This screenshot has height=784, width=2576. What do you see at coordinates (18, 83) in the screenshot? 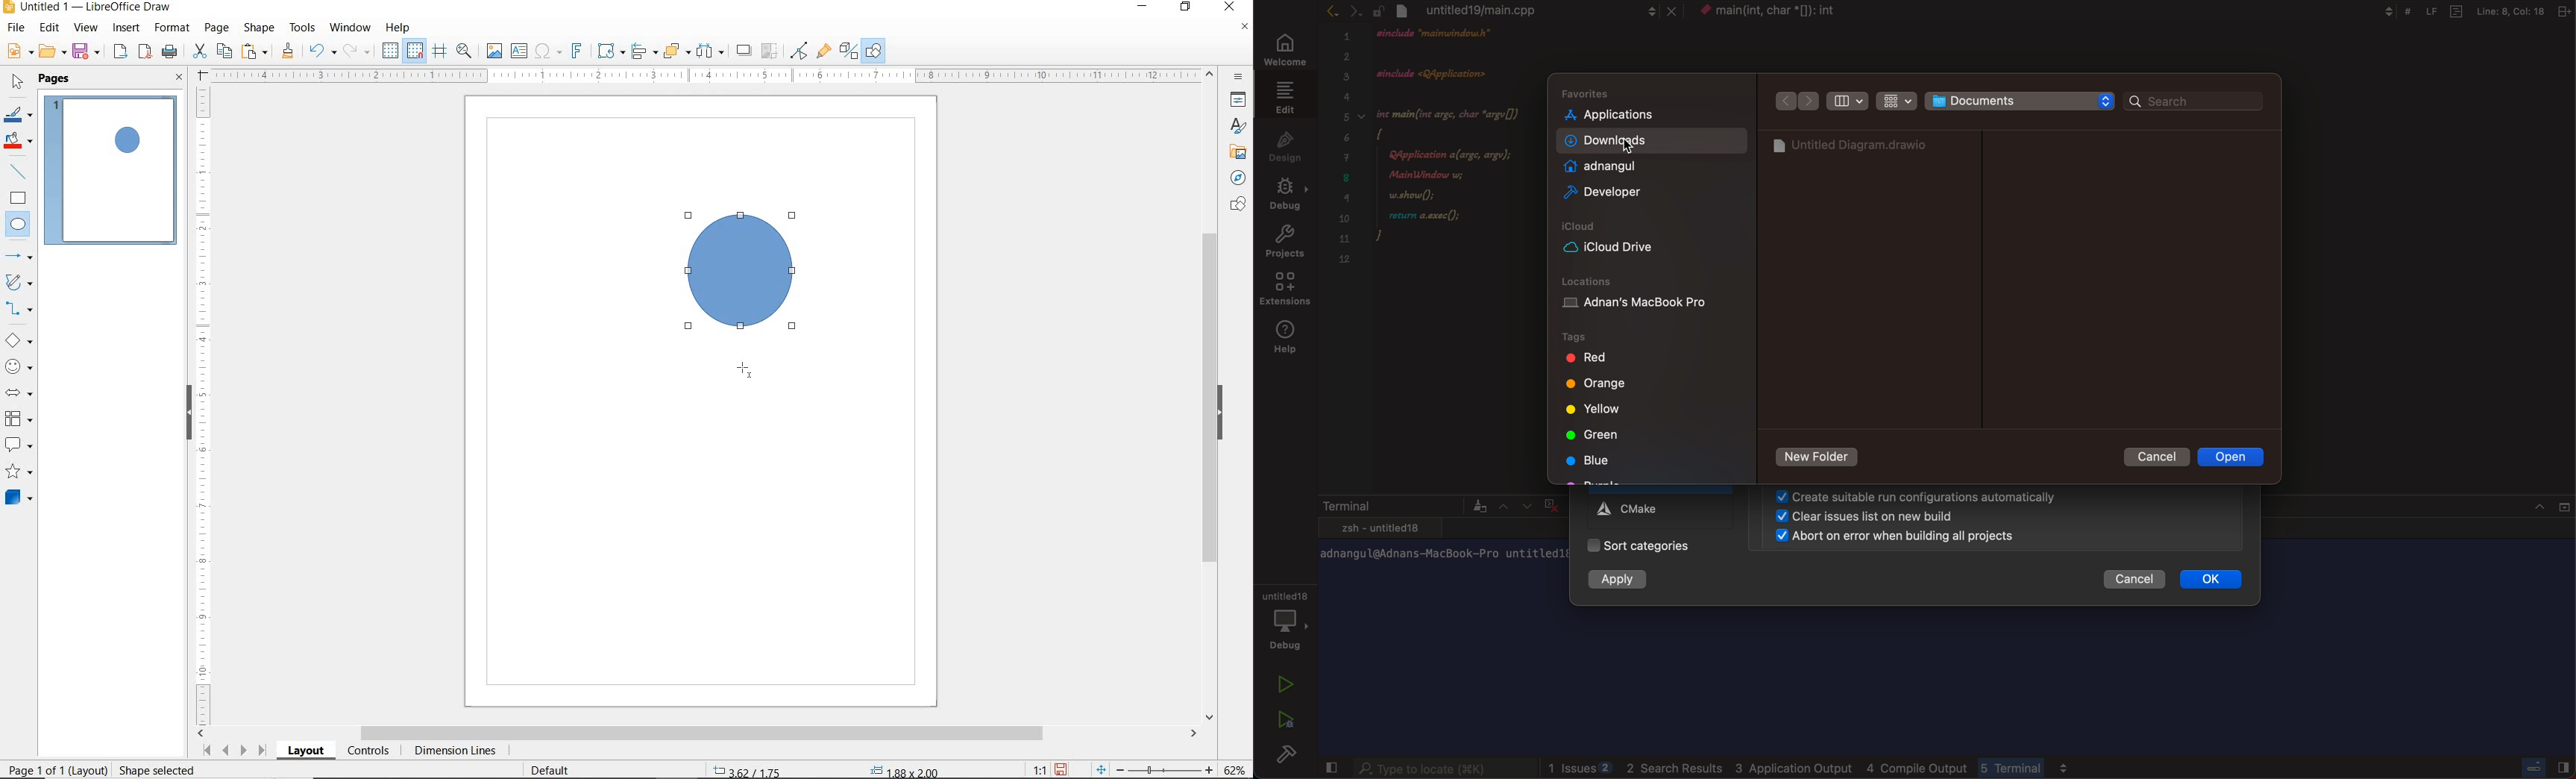
I see `SELECT` at bounding box center [18, 83].